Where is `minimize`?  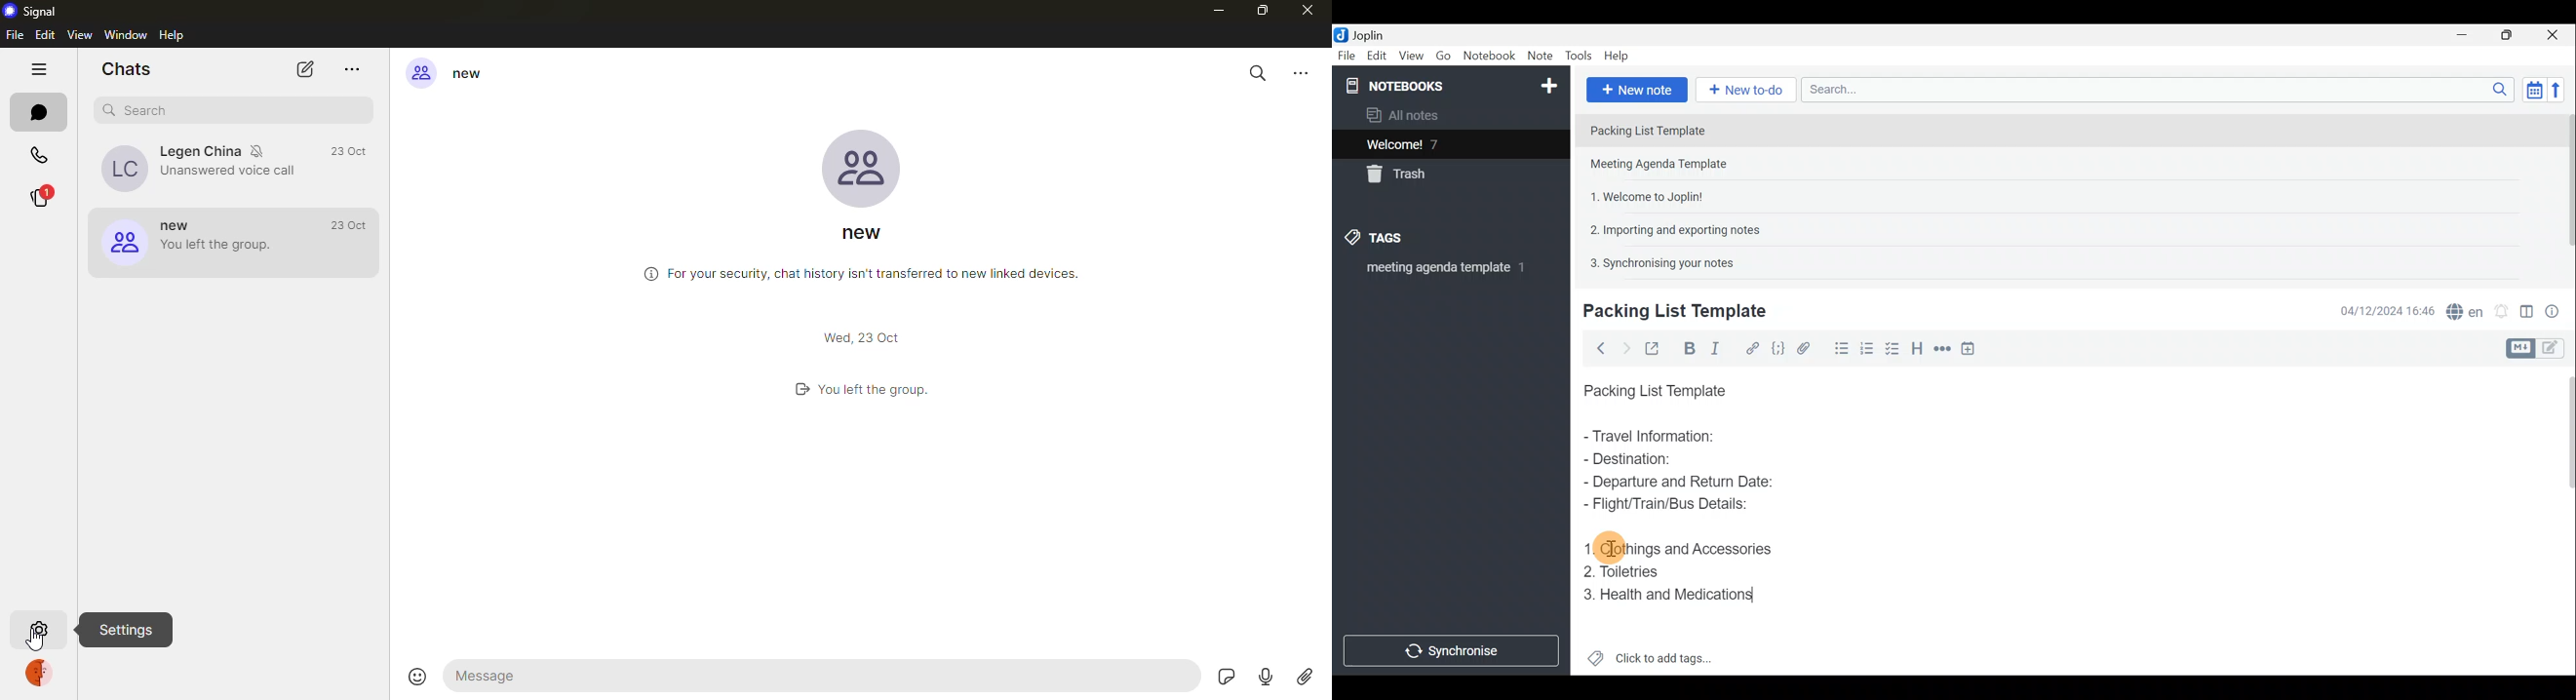 minimize is located at coordinates (1218, 12).